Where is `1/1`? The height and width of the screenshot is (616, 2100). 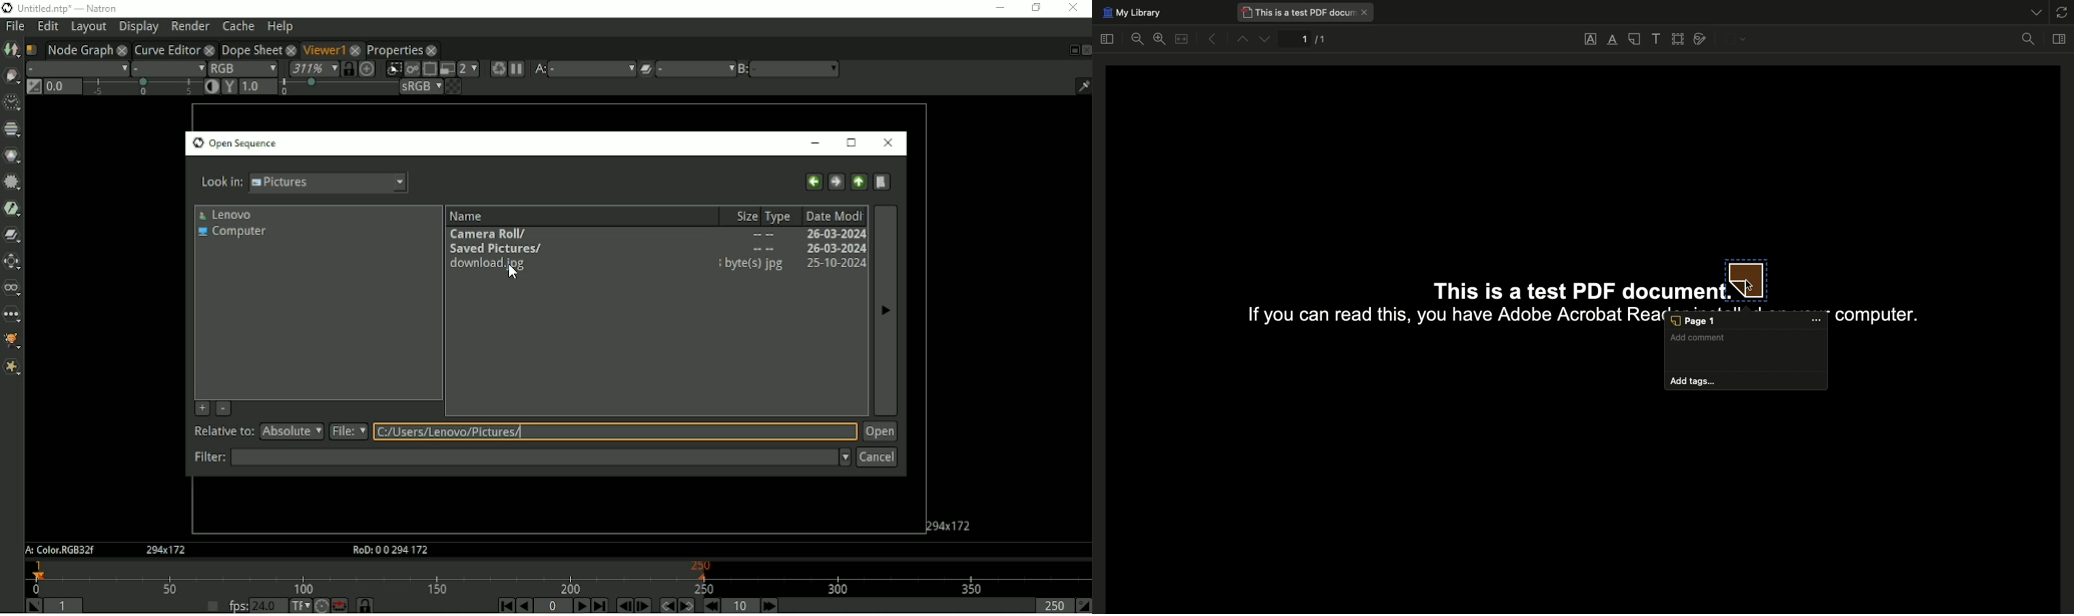
1/1 is located at coordinates (1306, 41).